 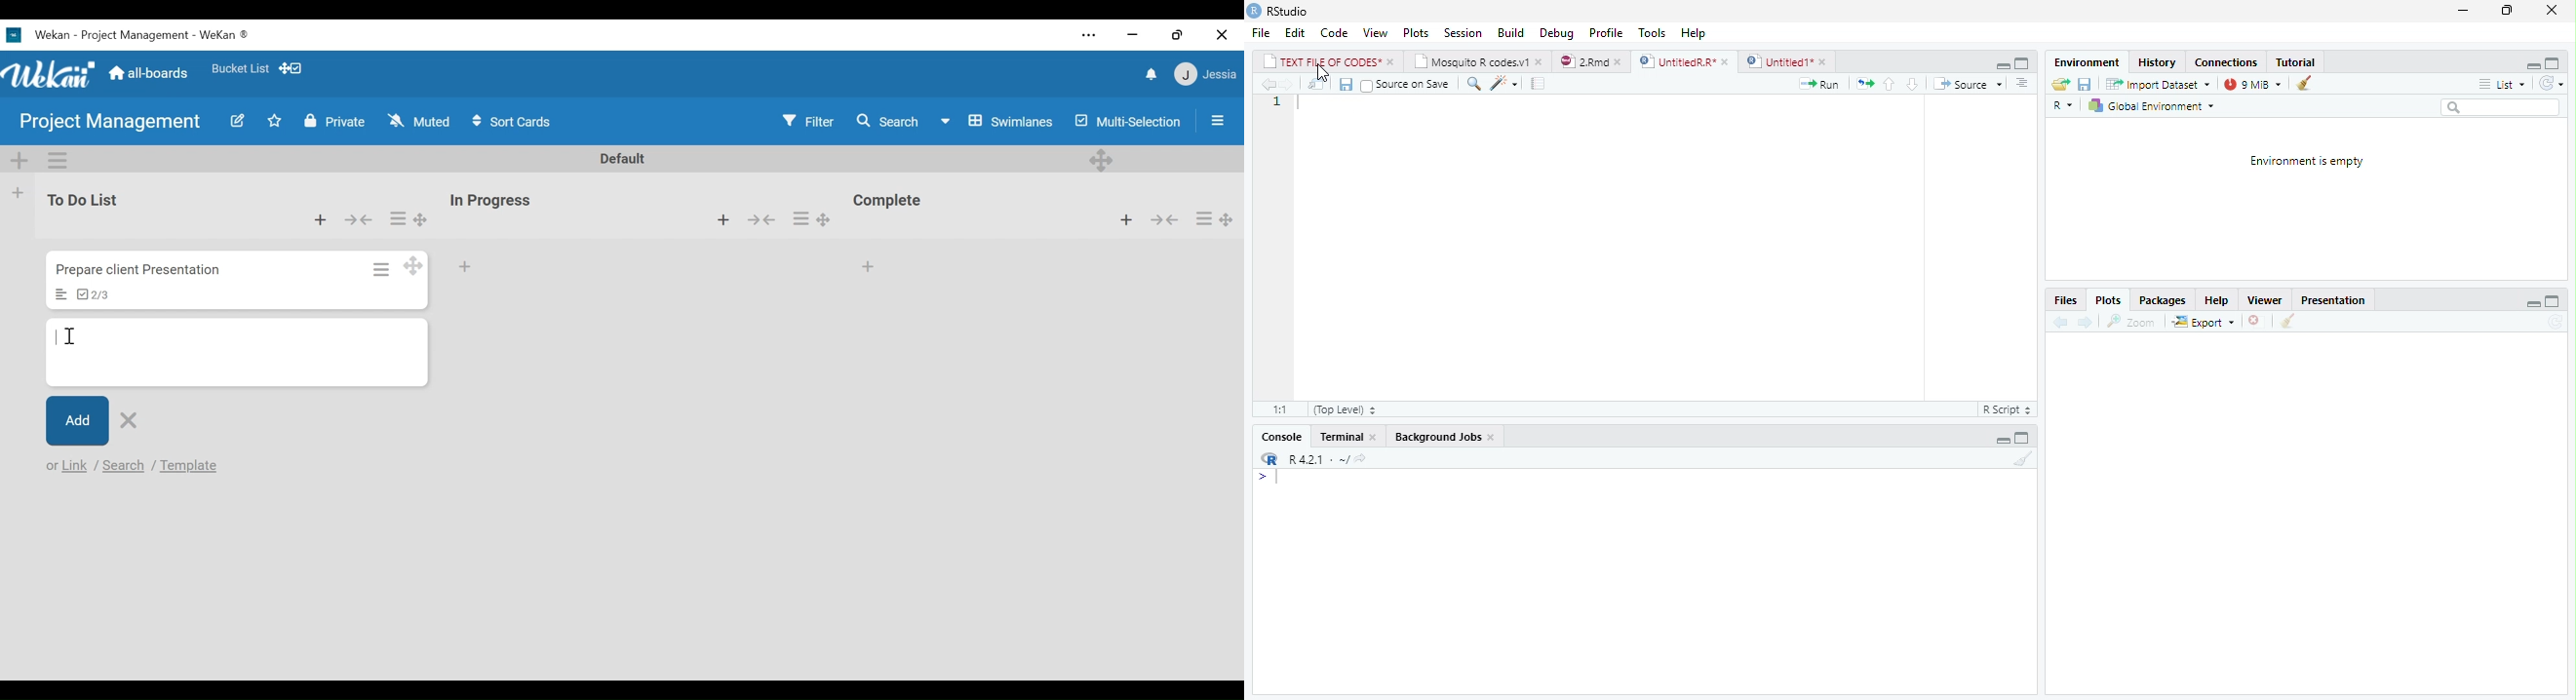 What do you see at coordinates (2297, 61) in the screenshot?
I see `Tutorial` at bounding box center [2297, 61].